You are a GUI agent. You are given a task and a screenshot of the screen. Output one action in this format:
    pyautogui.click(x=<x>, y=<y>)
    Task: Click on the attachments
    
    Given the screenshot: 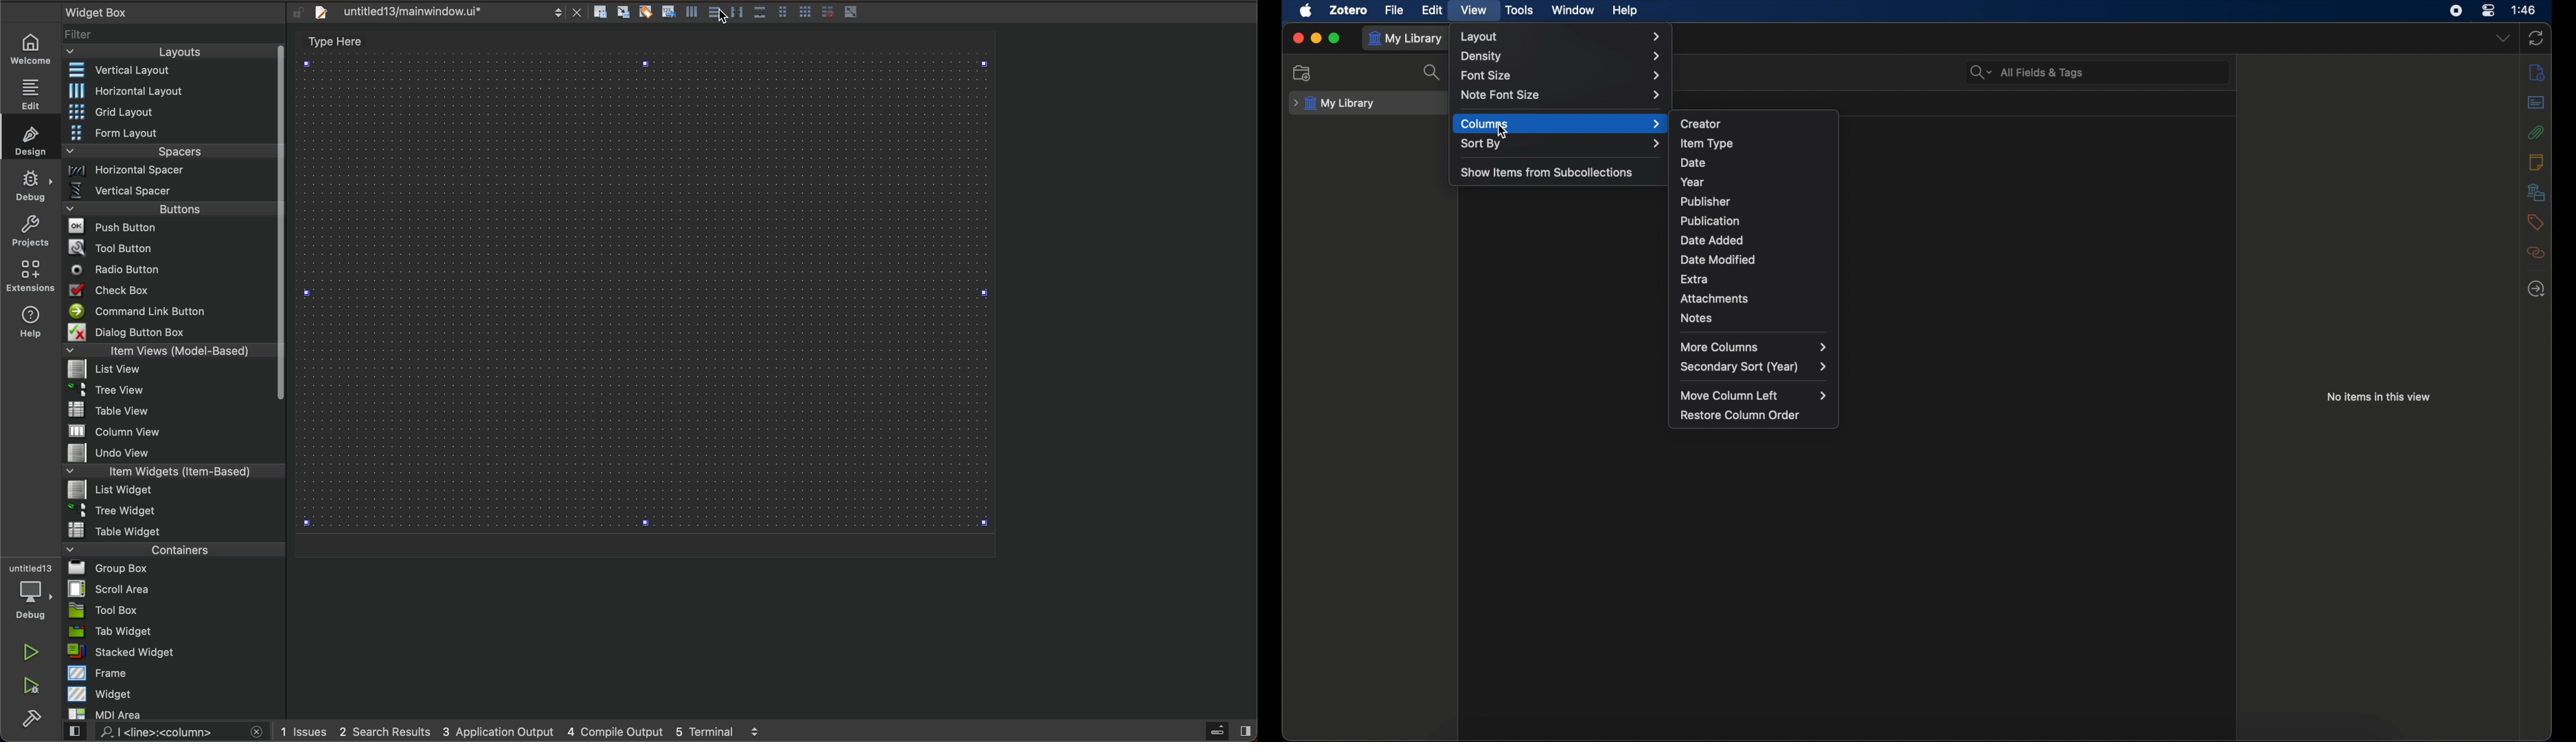 What is the action you would take?
    pyautogui.click(x=2535, y=132)
    